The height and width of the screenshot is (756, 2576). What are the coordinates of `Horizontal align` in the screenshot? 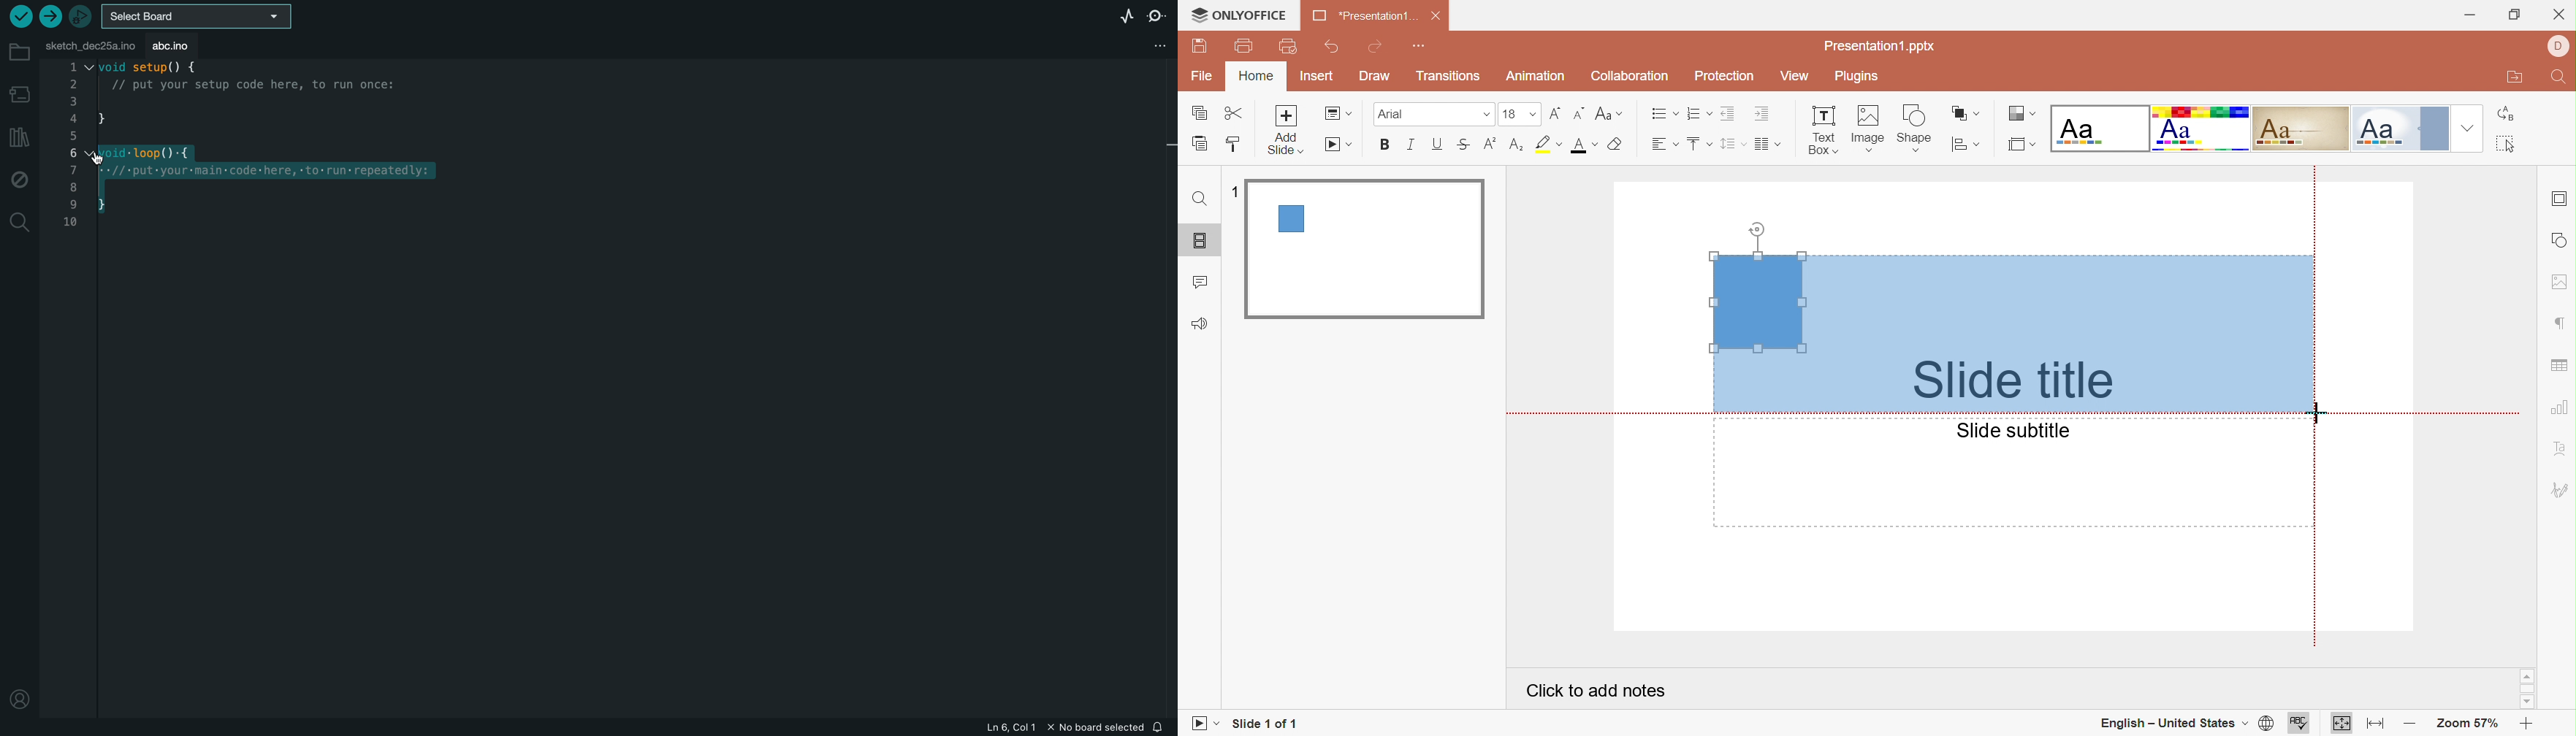 It's located at (1666, 144).